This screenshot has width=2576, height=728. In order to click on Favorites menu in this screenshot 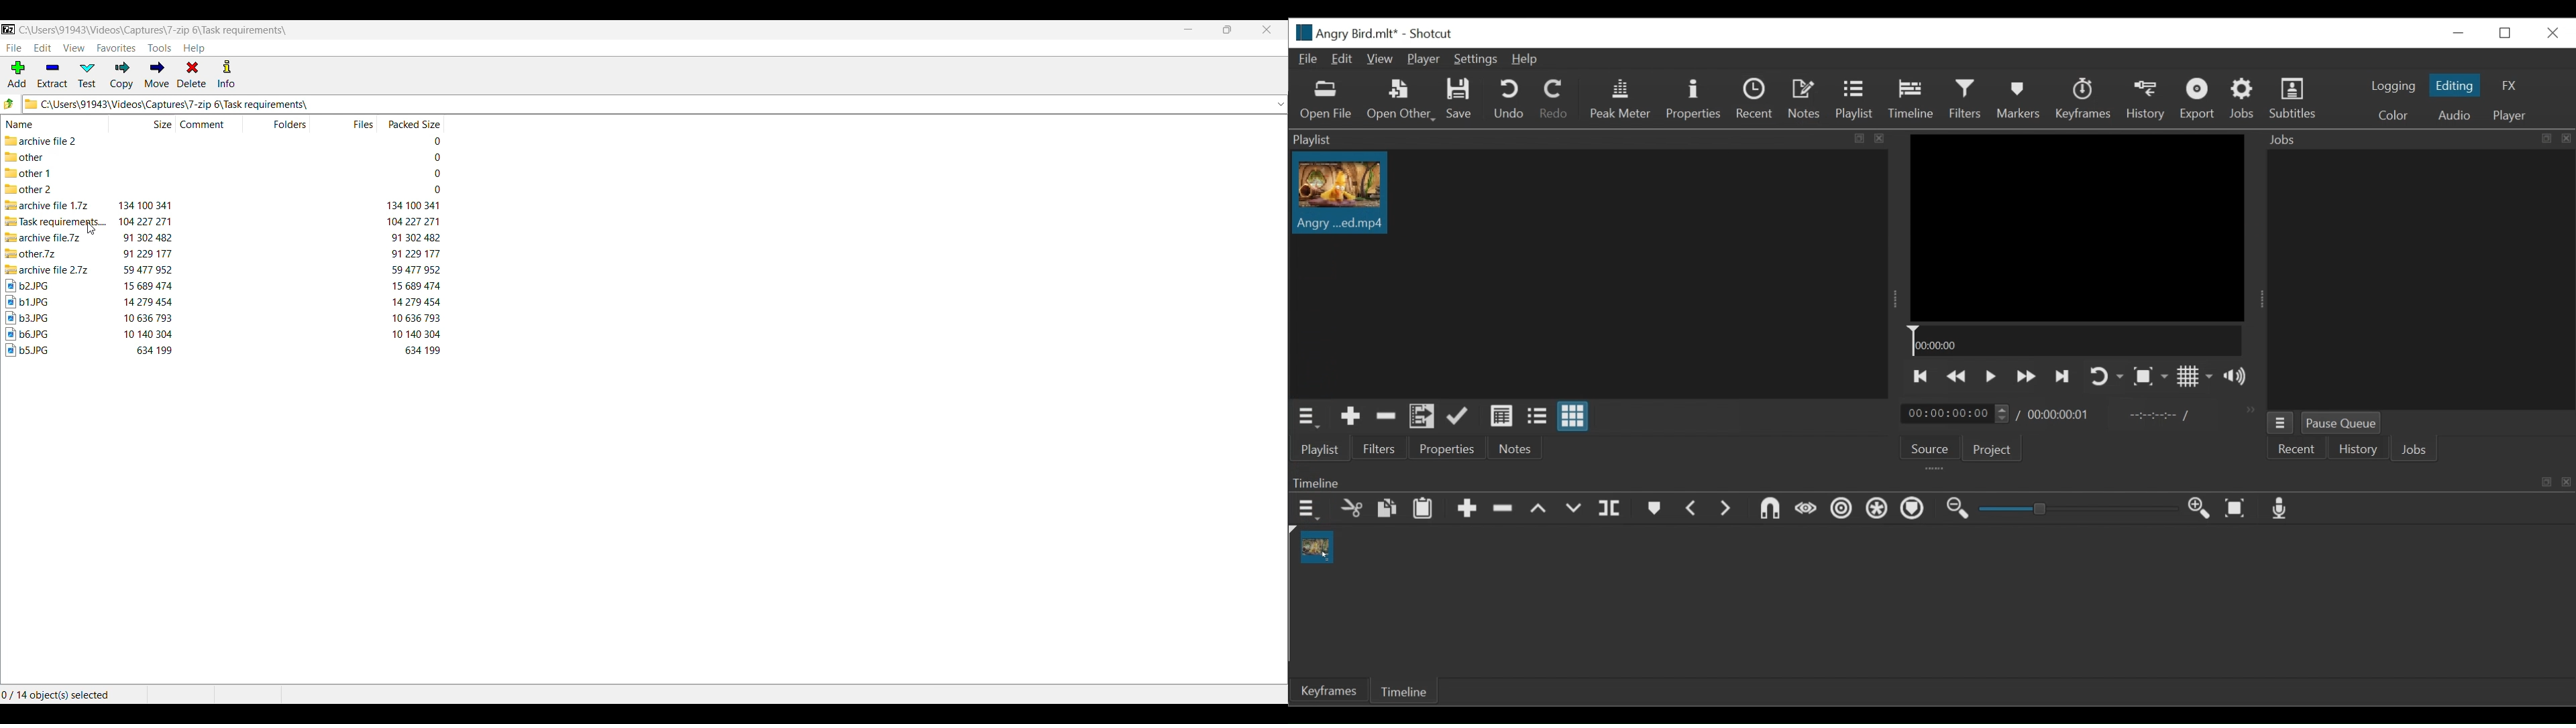, I will do `click(116, 48)`.